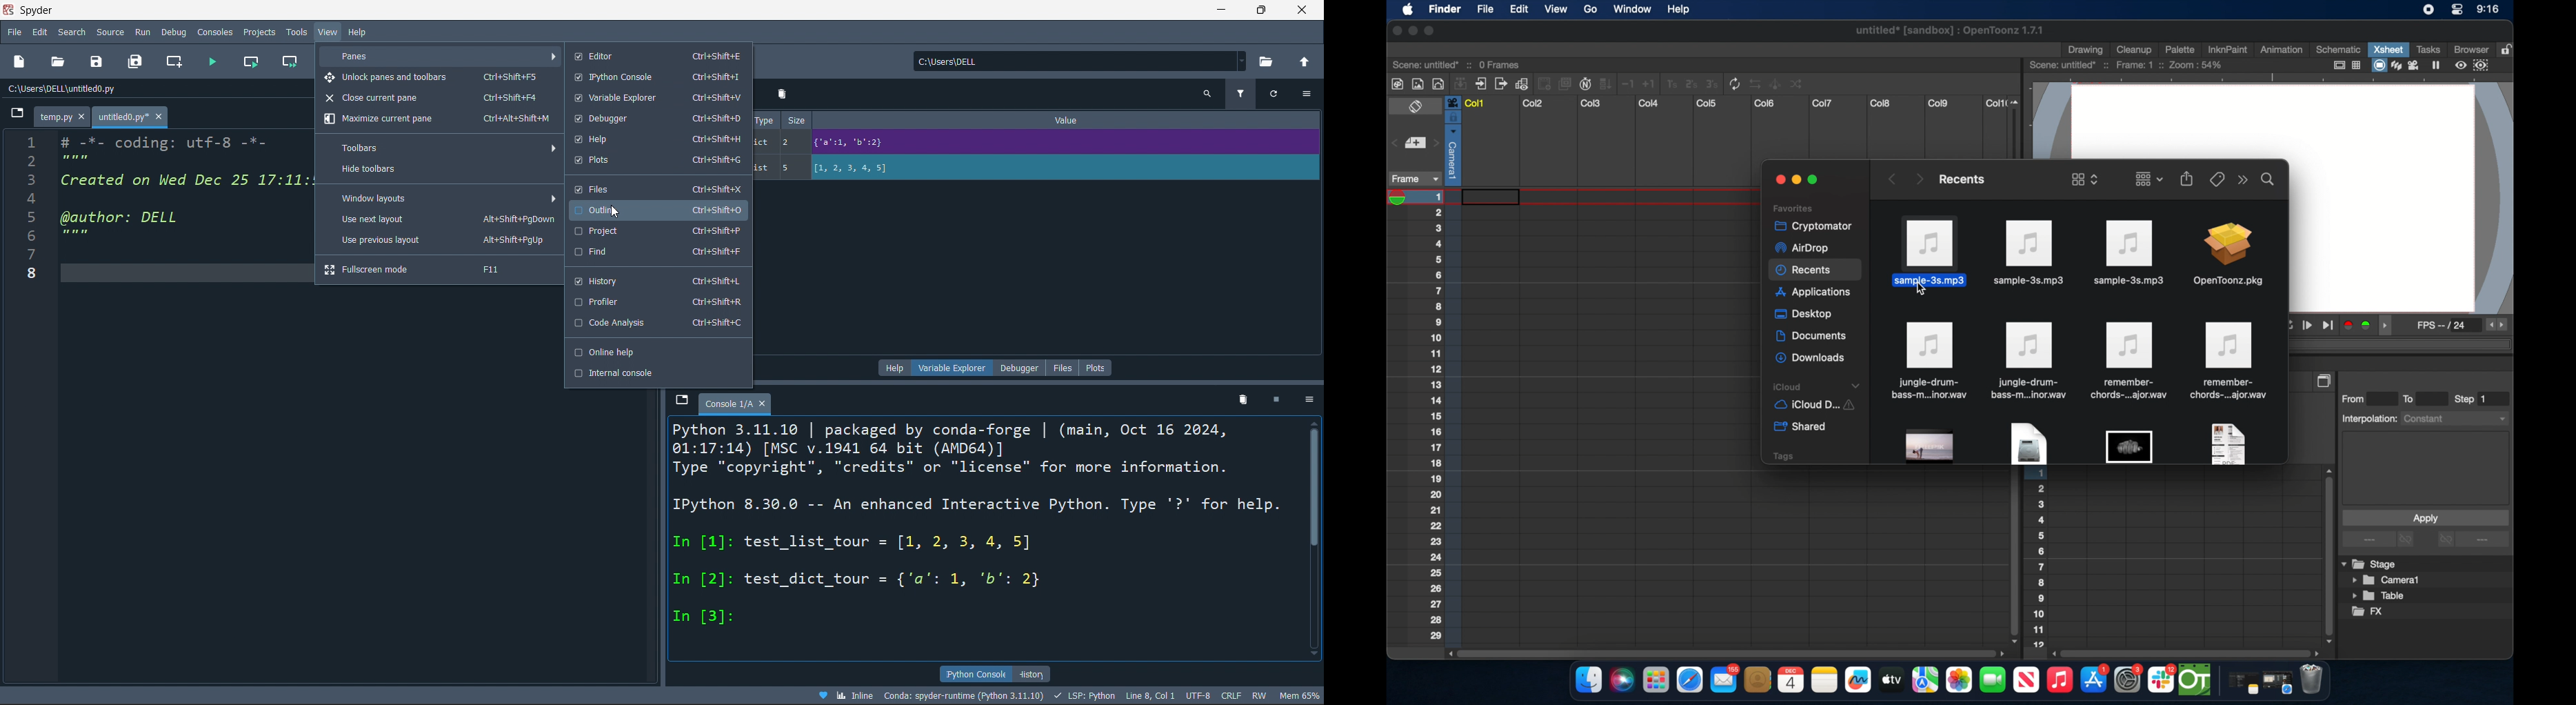 Image resolution: width=2576 pixels, height=728 pixels. Describe the element at coordinates (441, 57) in the screenshot. I see `panes` at that location.